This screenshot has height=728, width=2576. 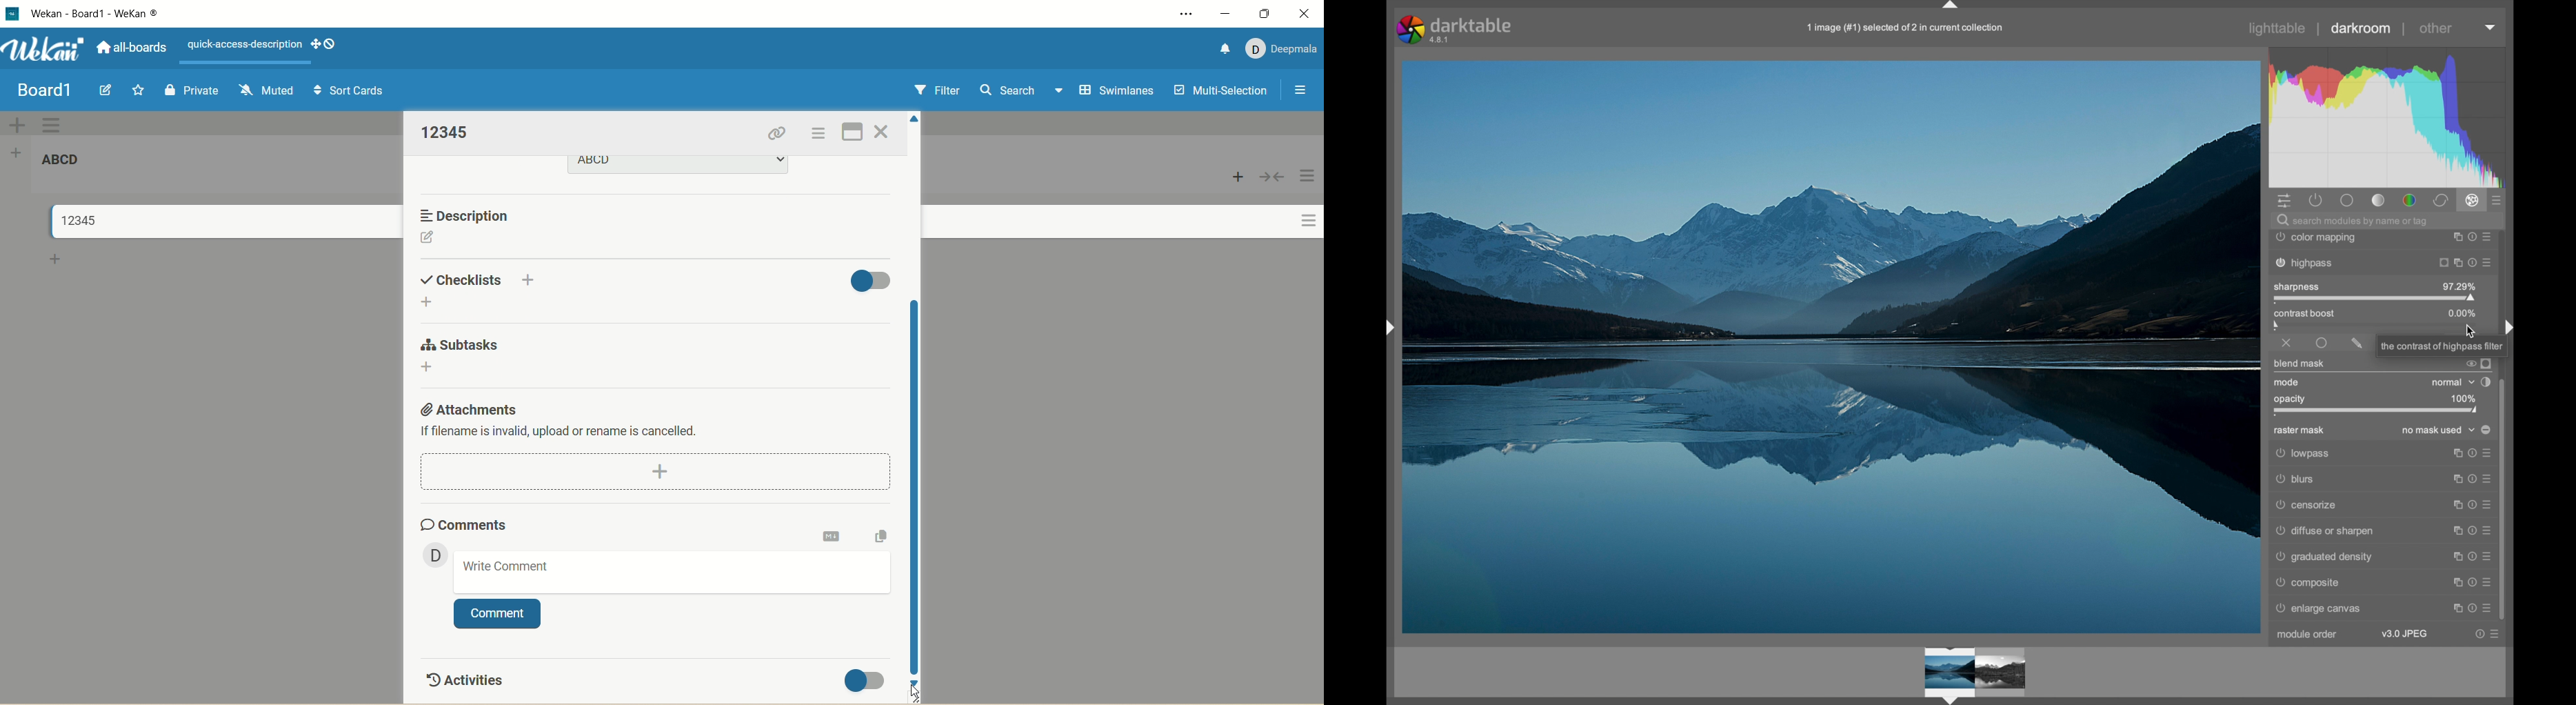 I want to click on swimlane actions, so click(x=52, y=126).